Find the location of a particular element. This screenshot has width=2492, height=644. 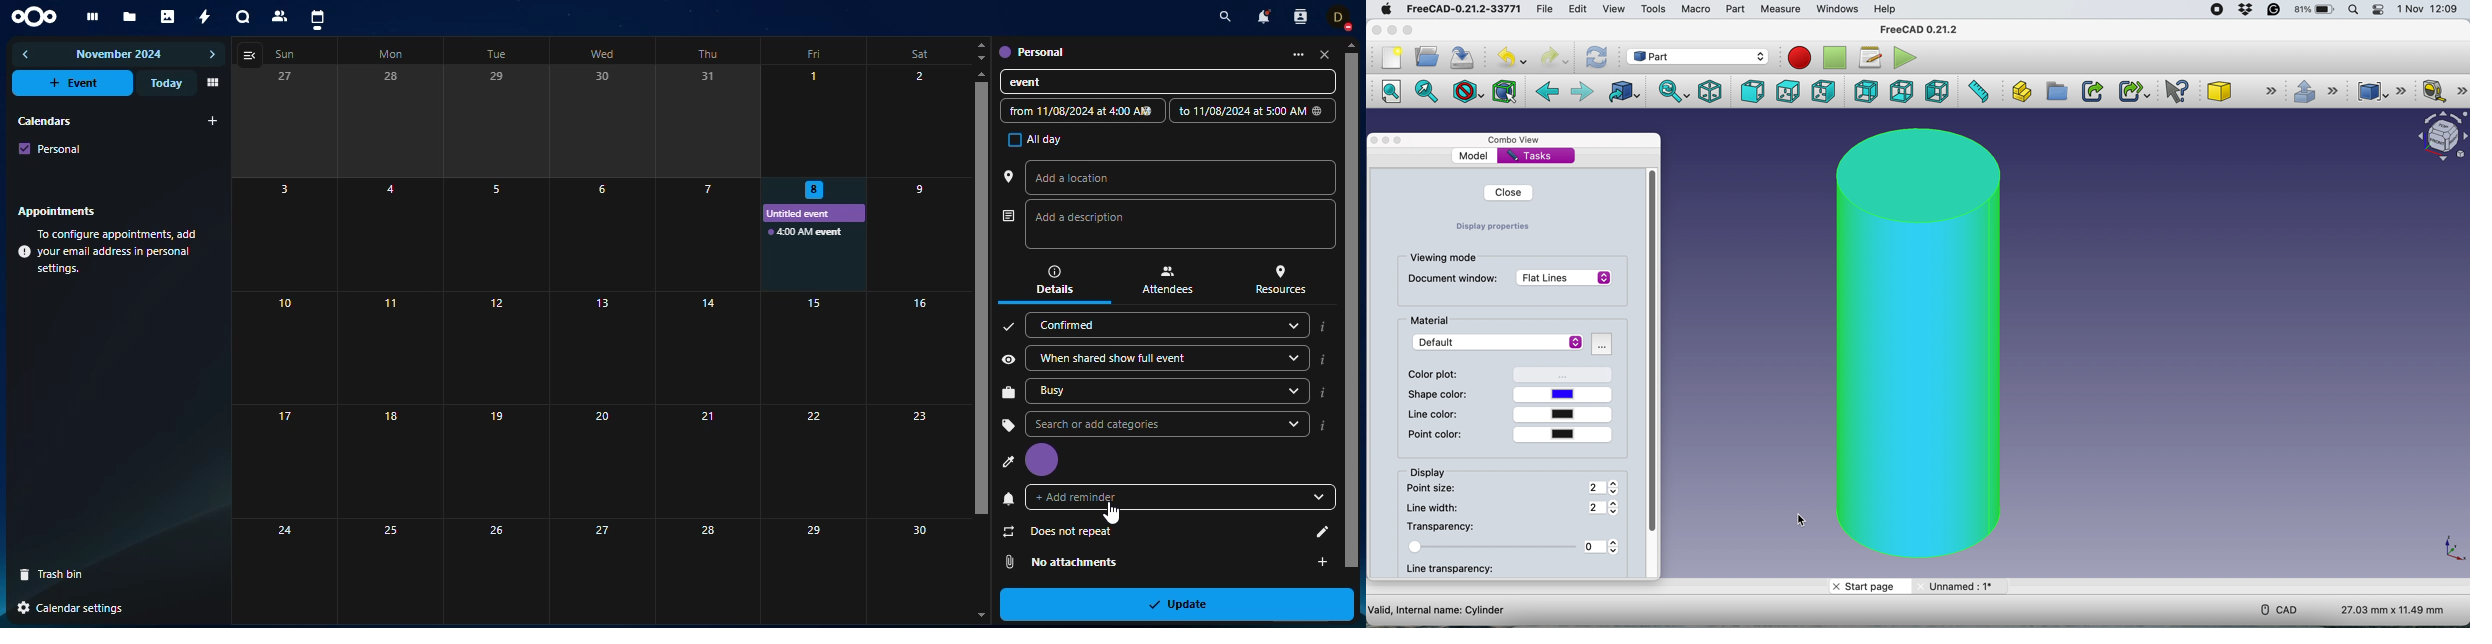

part is located at coordinates (1737, 10).